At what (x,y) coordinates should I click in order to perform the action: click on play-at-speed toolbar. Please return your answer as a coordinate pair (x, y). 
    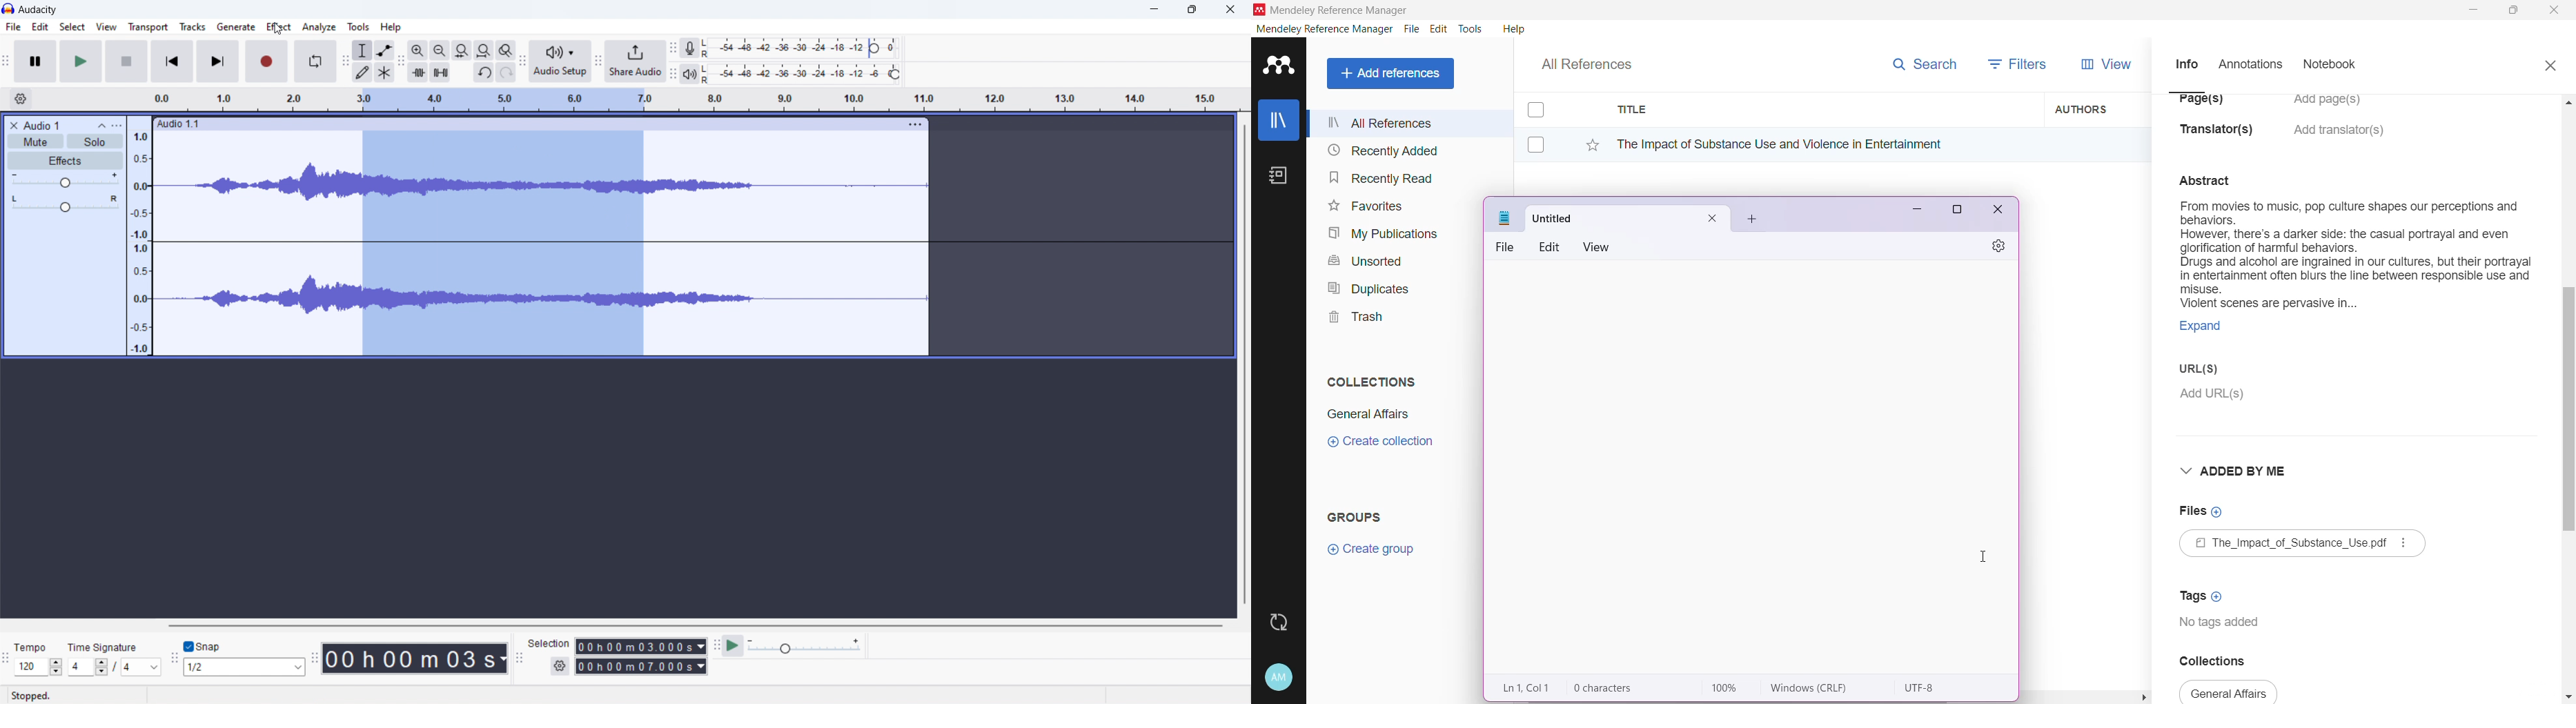
    Looking at the image, I should click on (718, 645).